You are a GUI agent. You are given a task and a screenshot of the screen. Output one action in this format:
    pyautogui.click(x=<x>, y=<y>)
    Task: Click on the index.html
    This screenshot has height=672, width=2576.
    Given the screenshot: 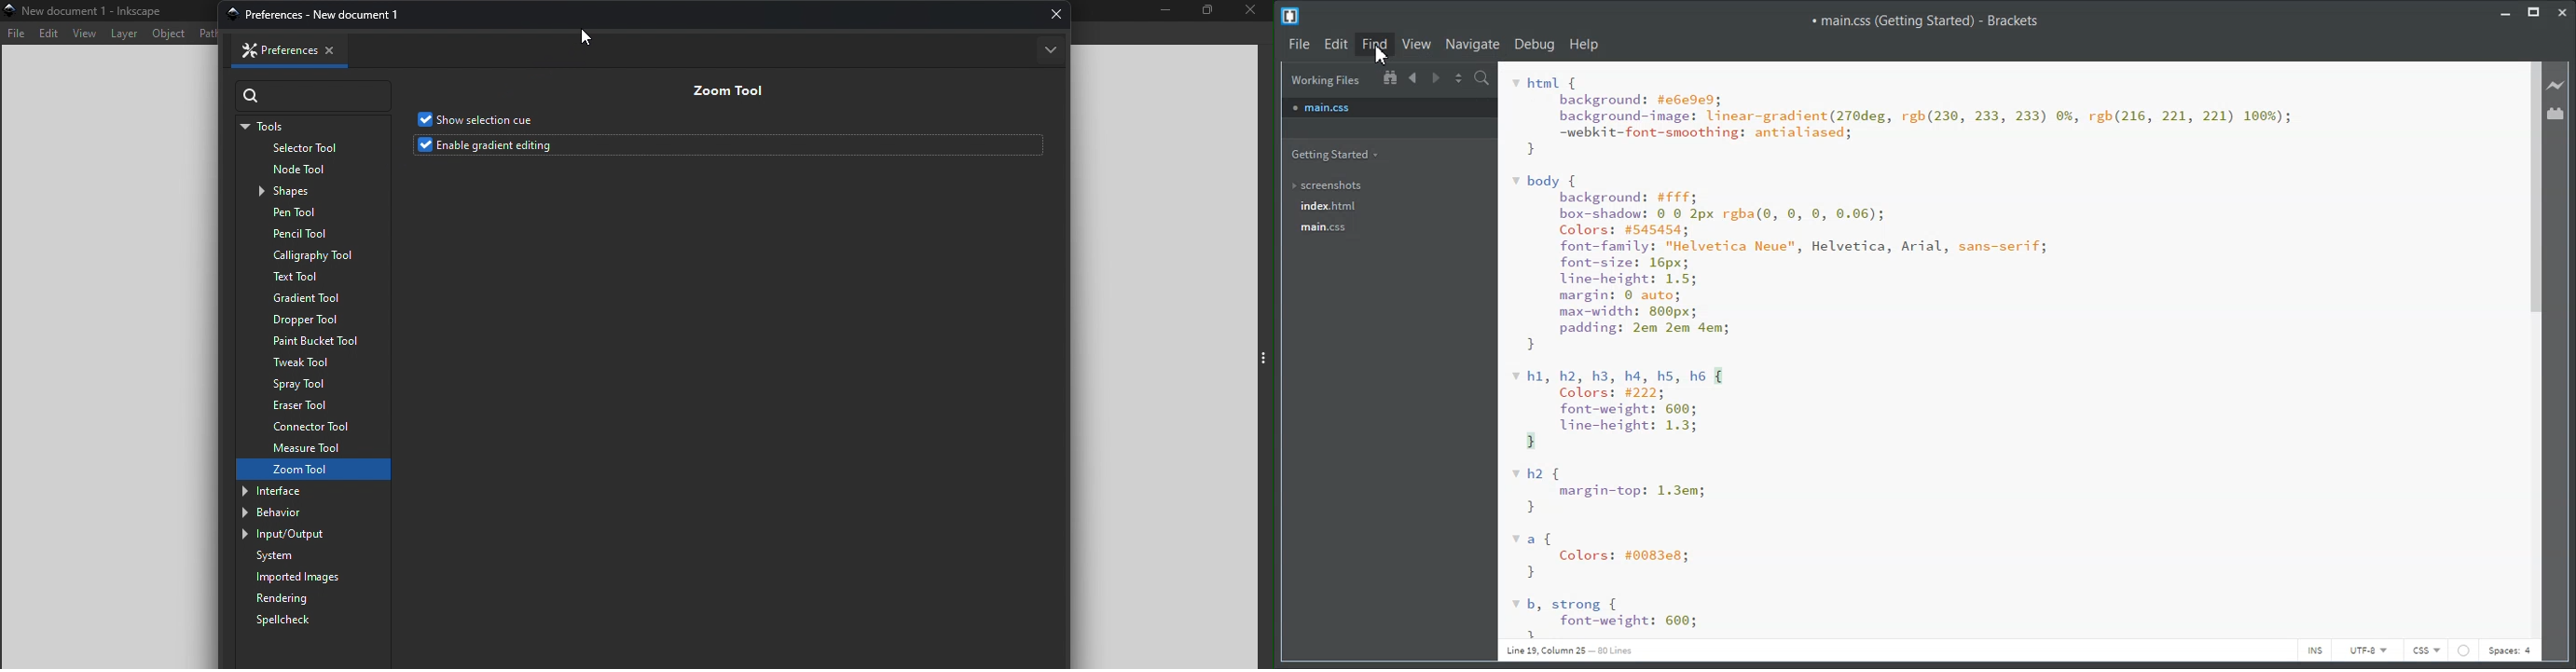 What is the action you would take?
    pyautogui.click(x=1338, y=206)
    